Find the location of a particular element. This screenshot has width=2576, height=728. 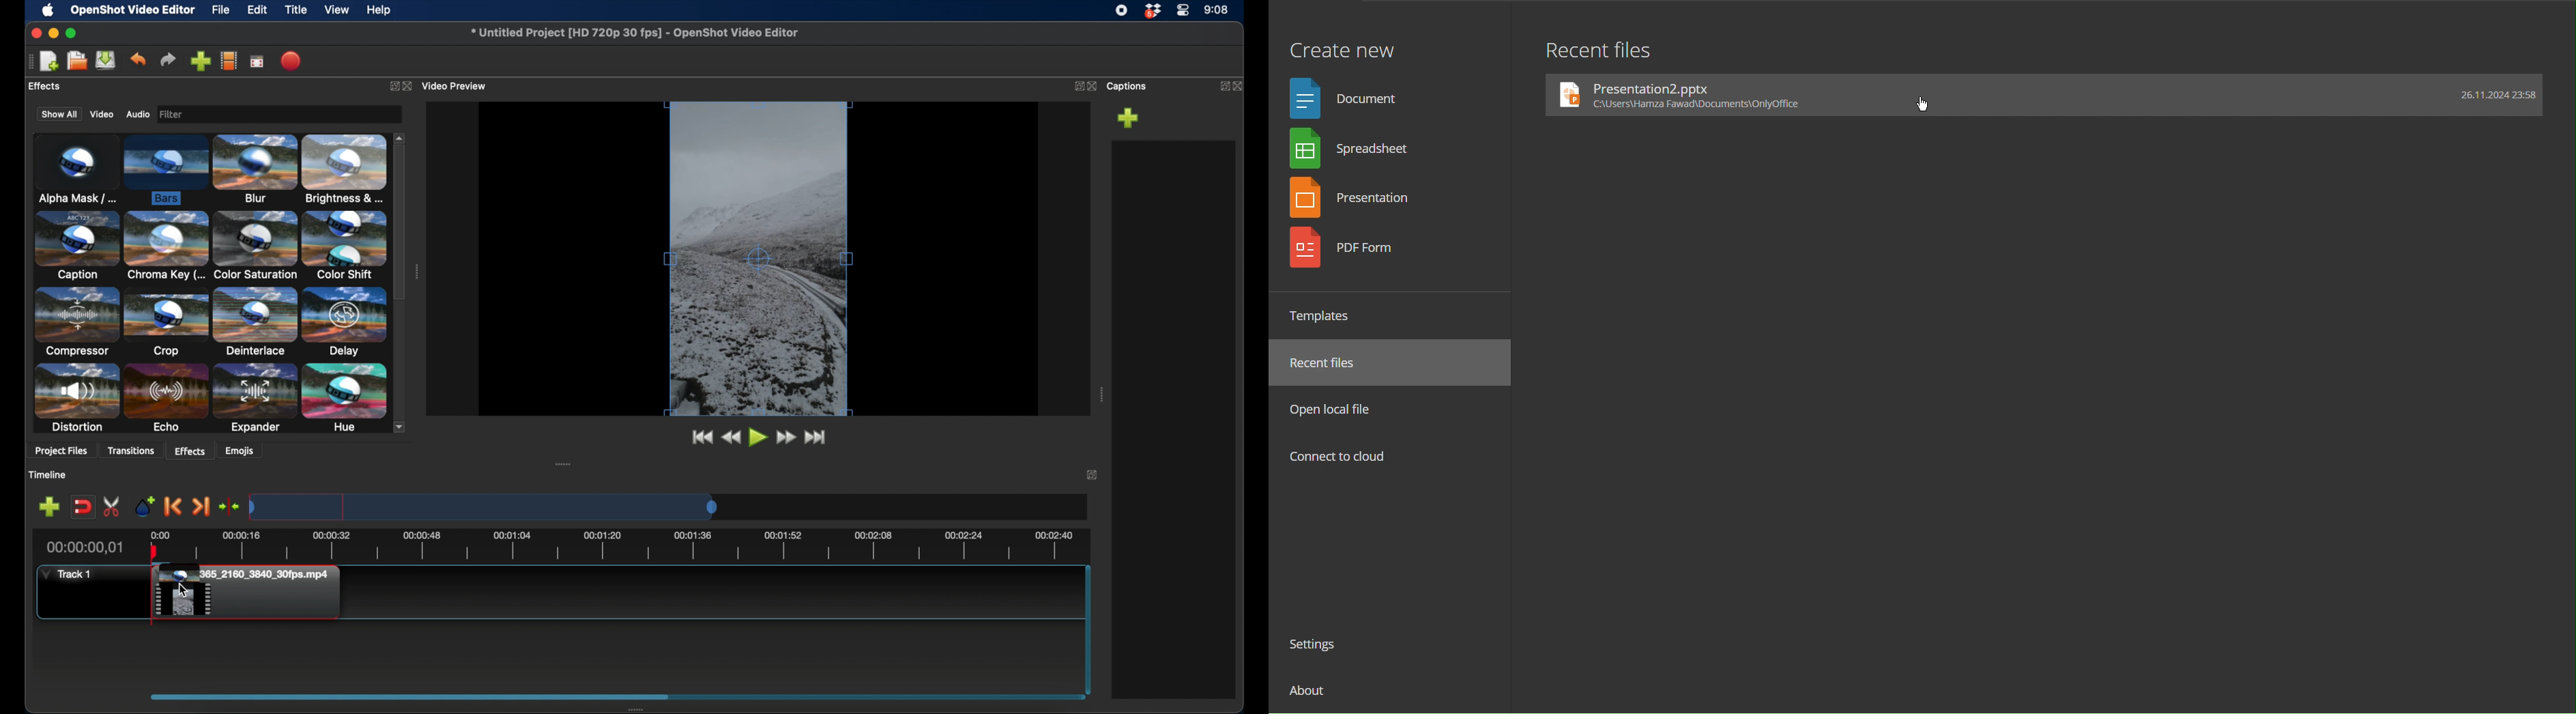

scroll up arrow is located at coordinates (401, 136).